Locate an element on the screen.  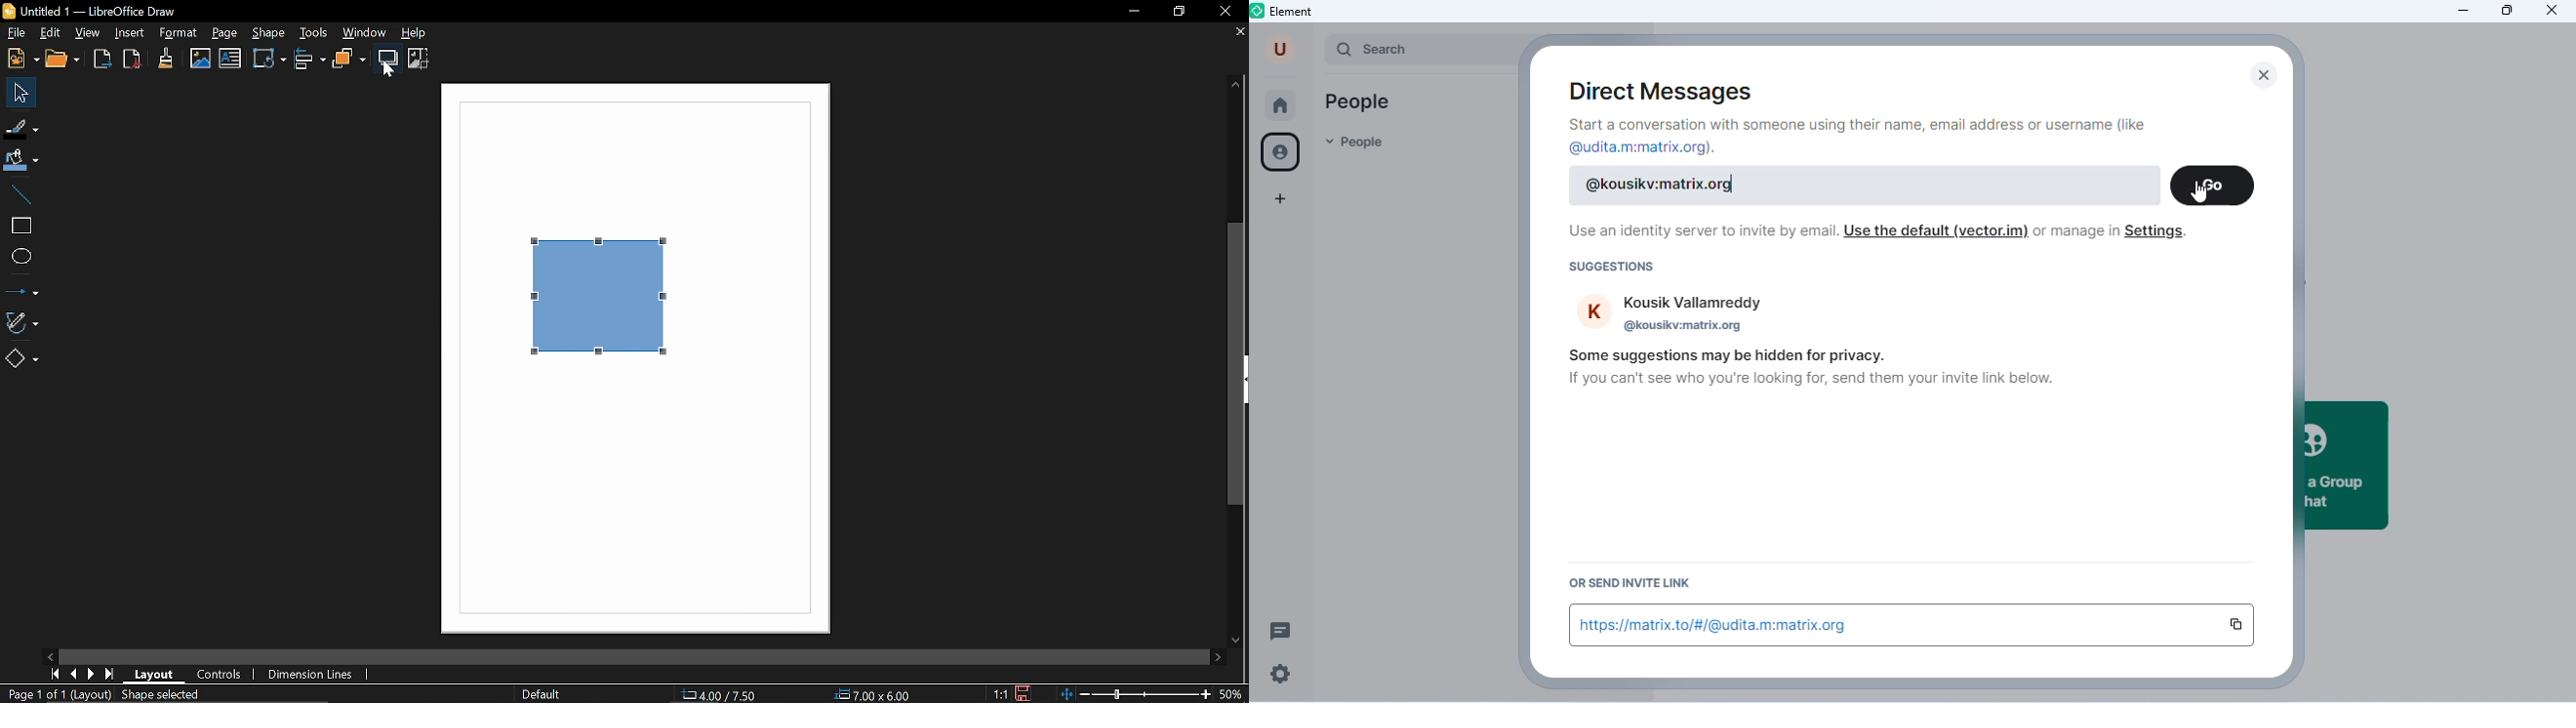
minimize is located at coordinates (2461, 11).